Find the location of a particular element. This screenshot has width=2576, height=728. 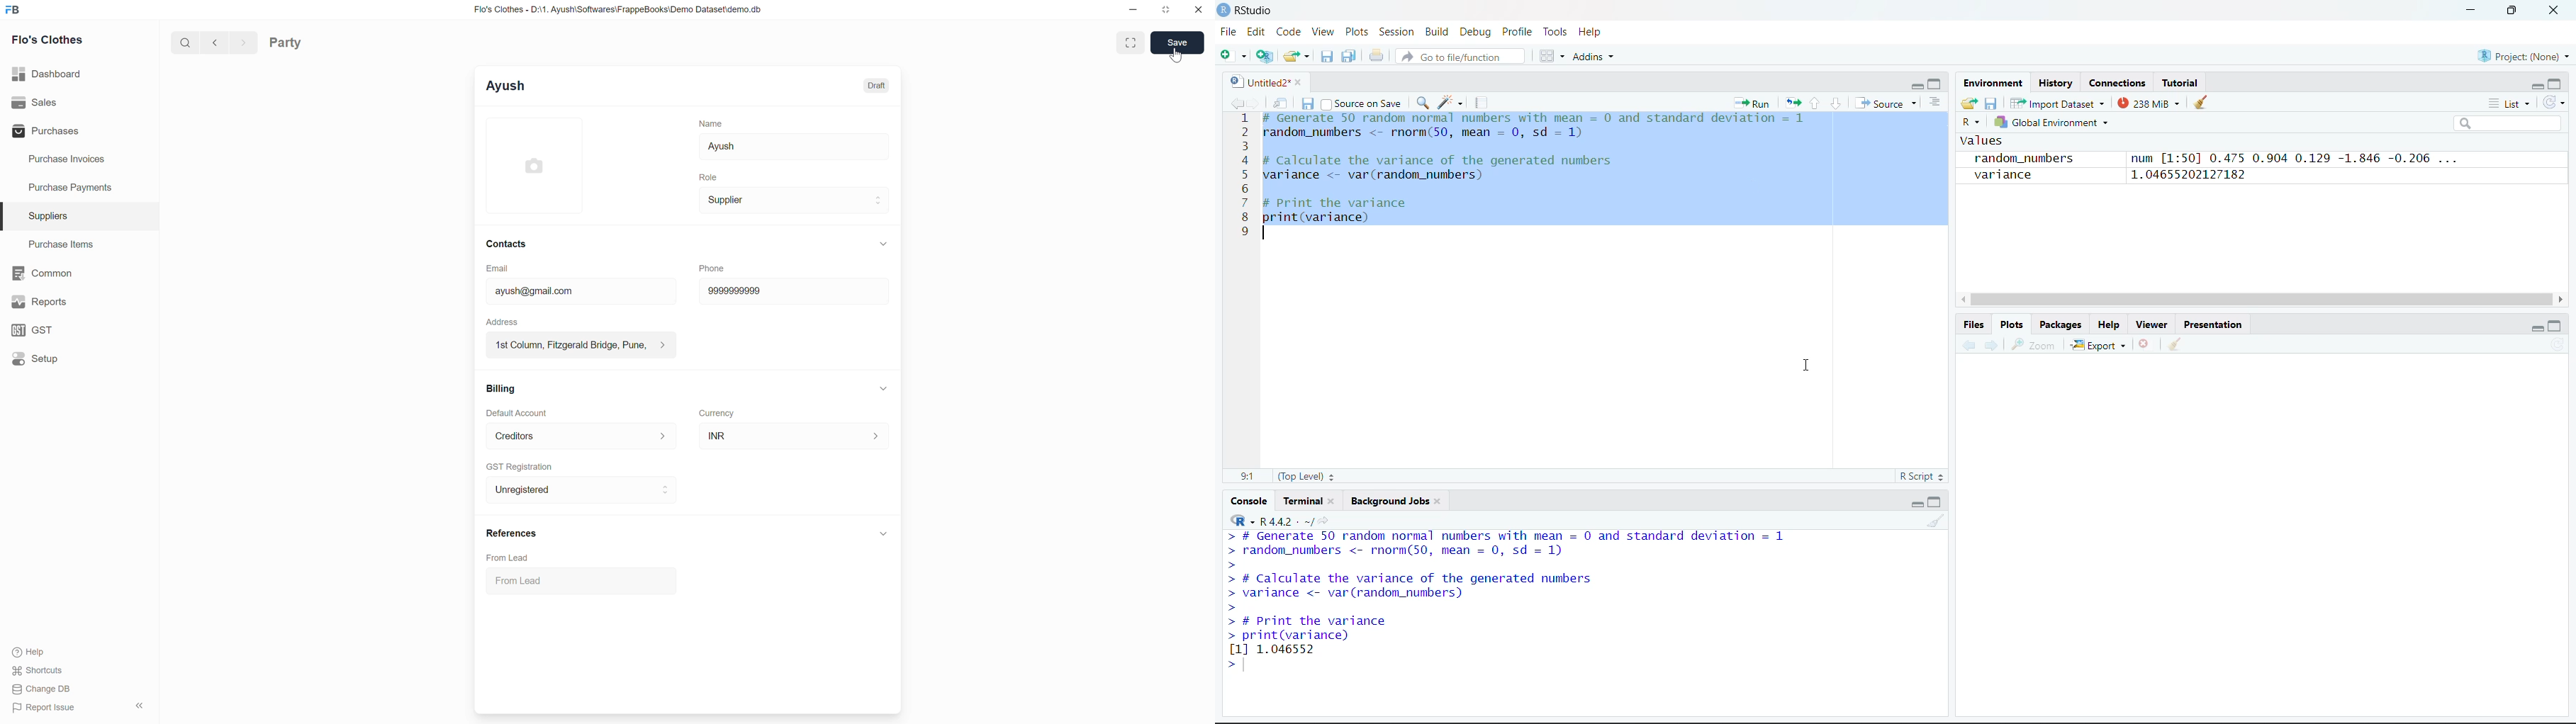

up is located at coordinates (1815, 103).